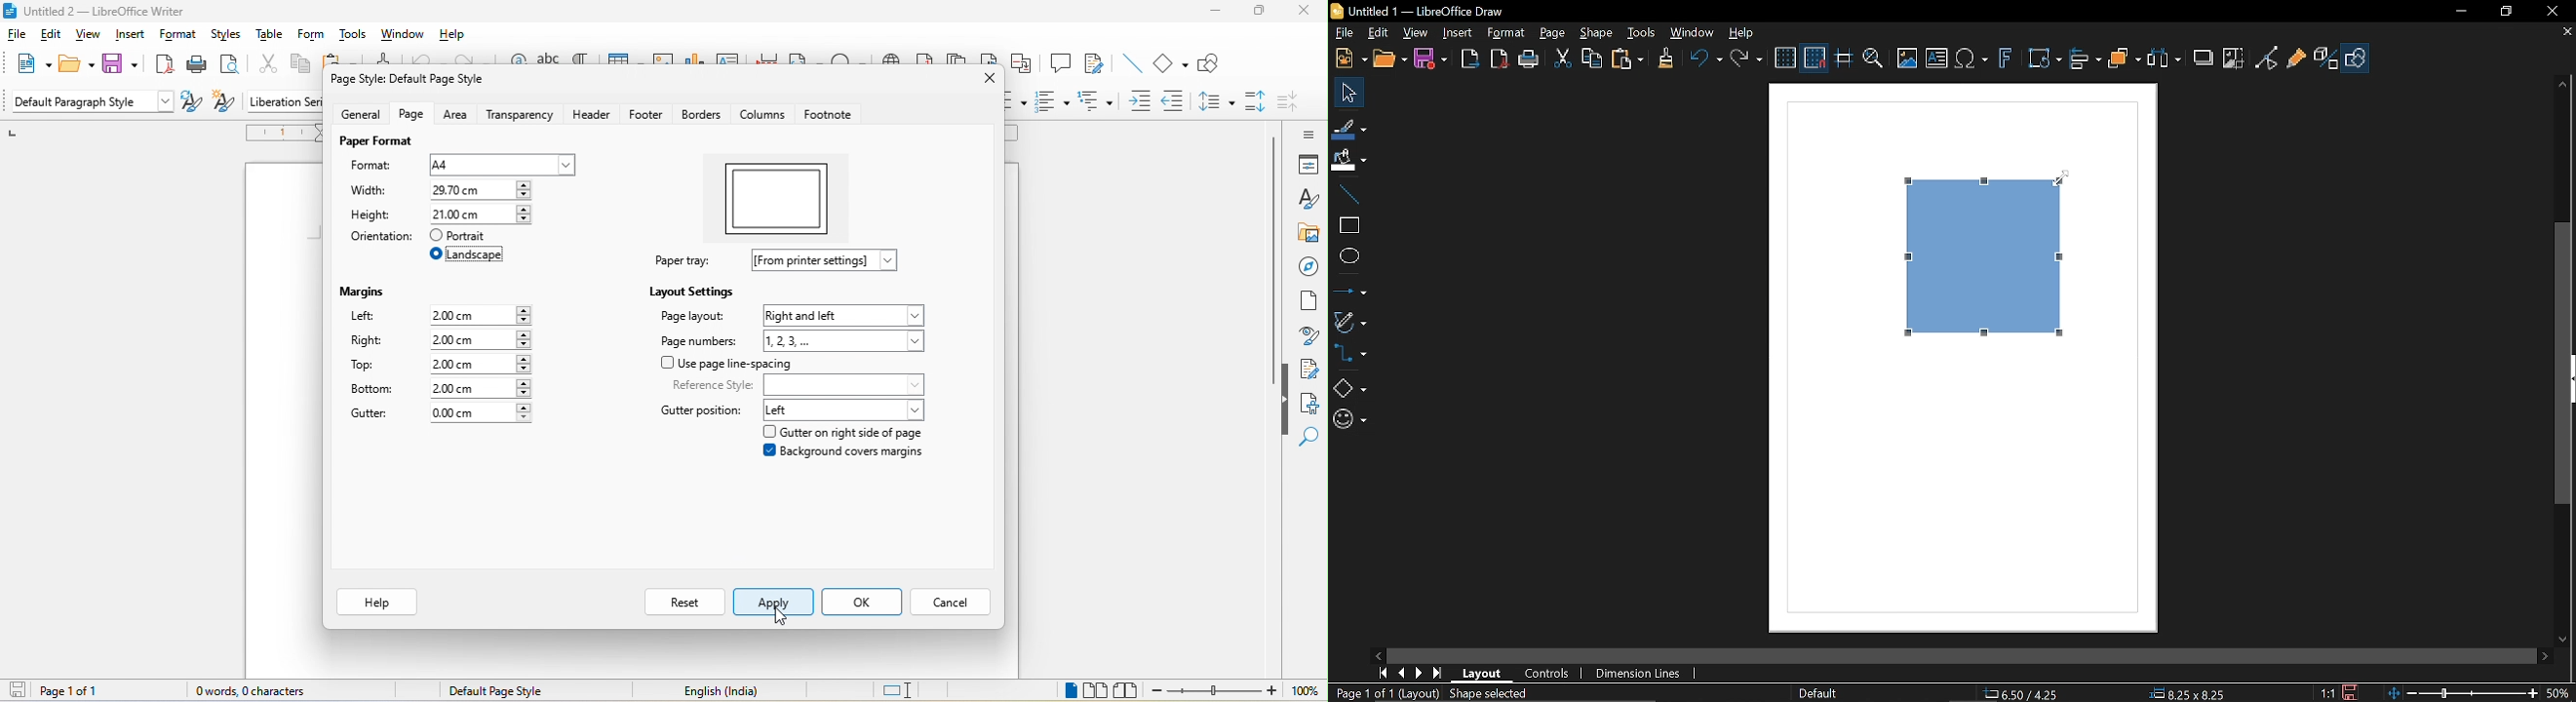  What do you see at coordinates (1302, 132) in the screenshot?
I see `sidebar` at bounding box center [1302, 132].